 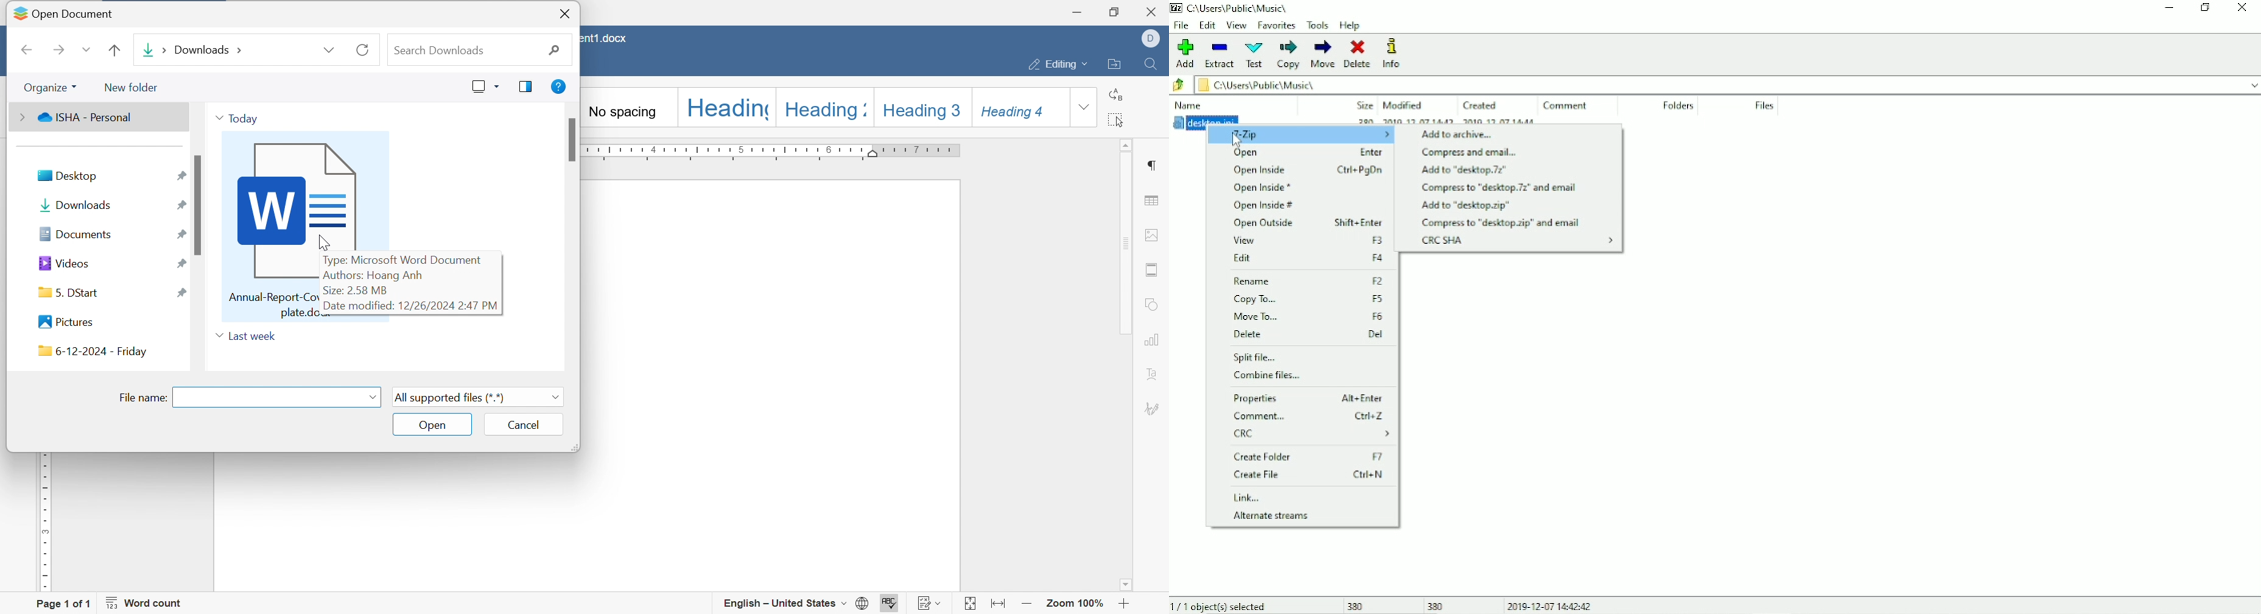 What do you see at coordinates (1309, 416) in the screenshot?
I see `Comment` at bounding box center [1309, 416].